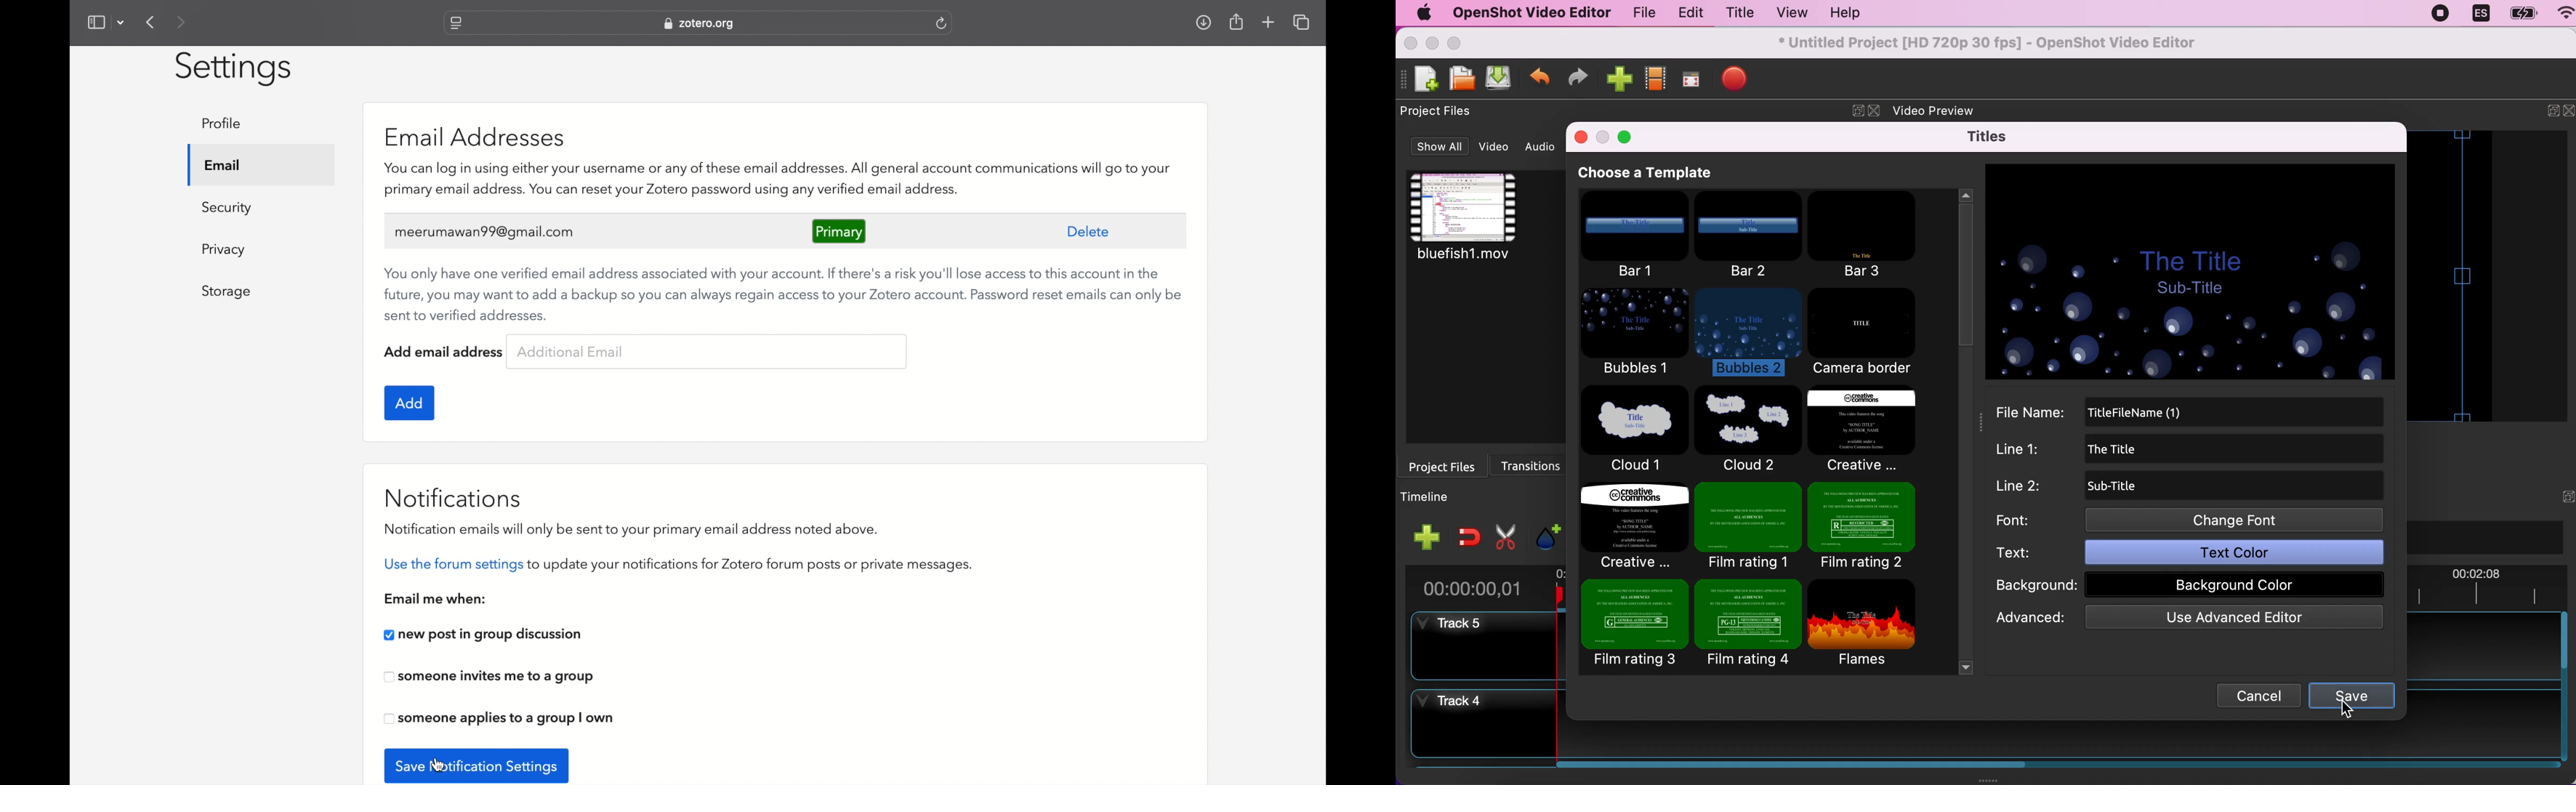 Image resolution: width=2576 pixels, height=812 pixels. What do you see at coordinates (484, 635) in the screenshot?
I see `new post in group discussion` at bounding box center [484, 635].